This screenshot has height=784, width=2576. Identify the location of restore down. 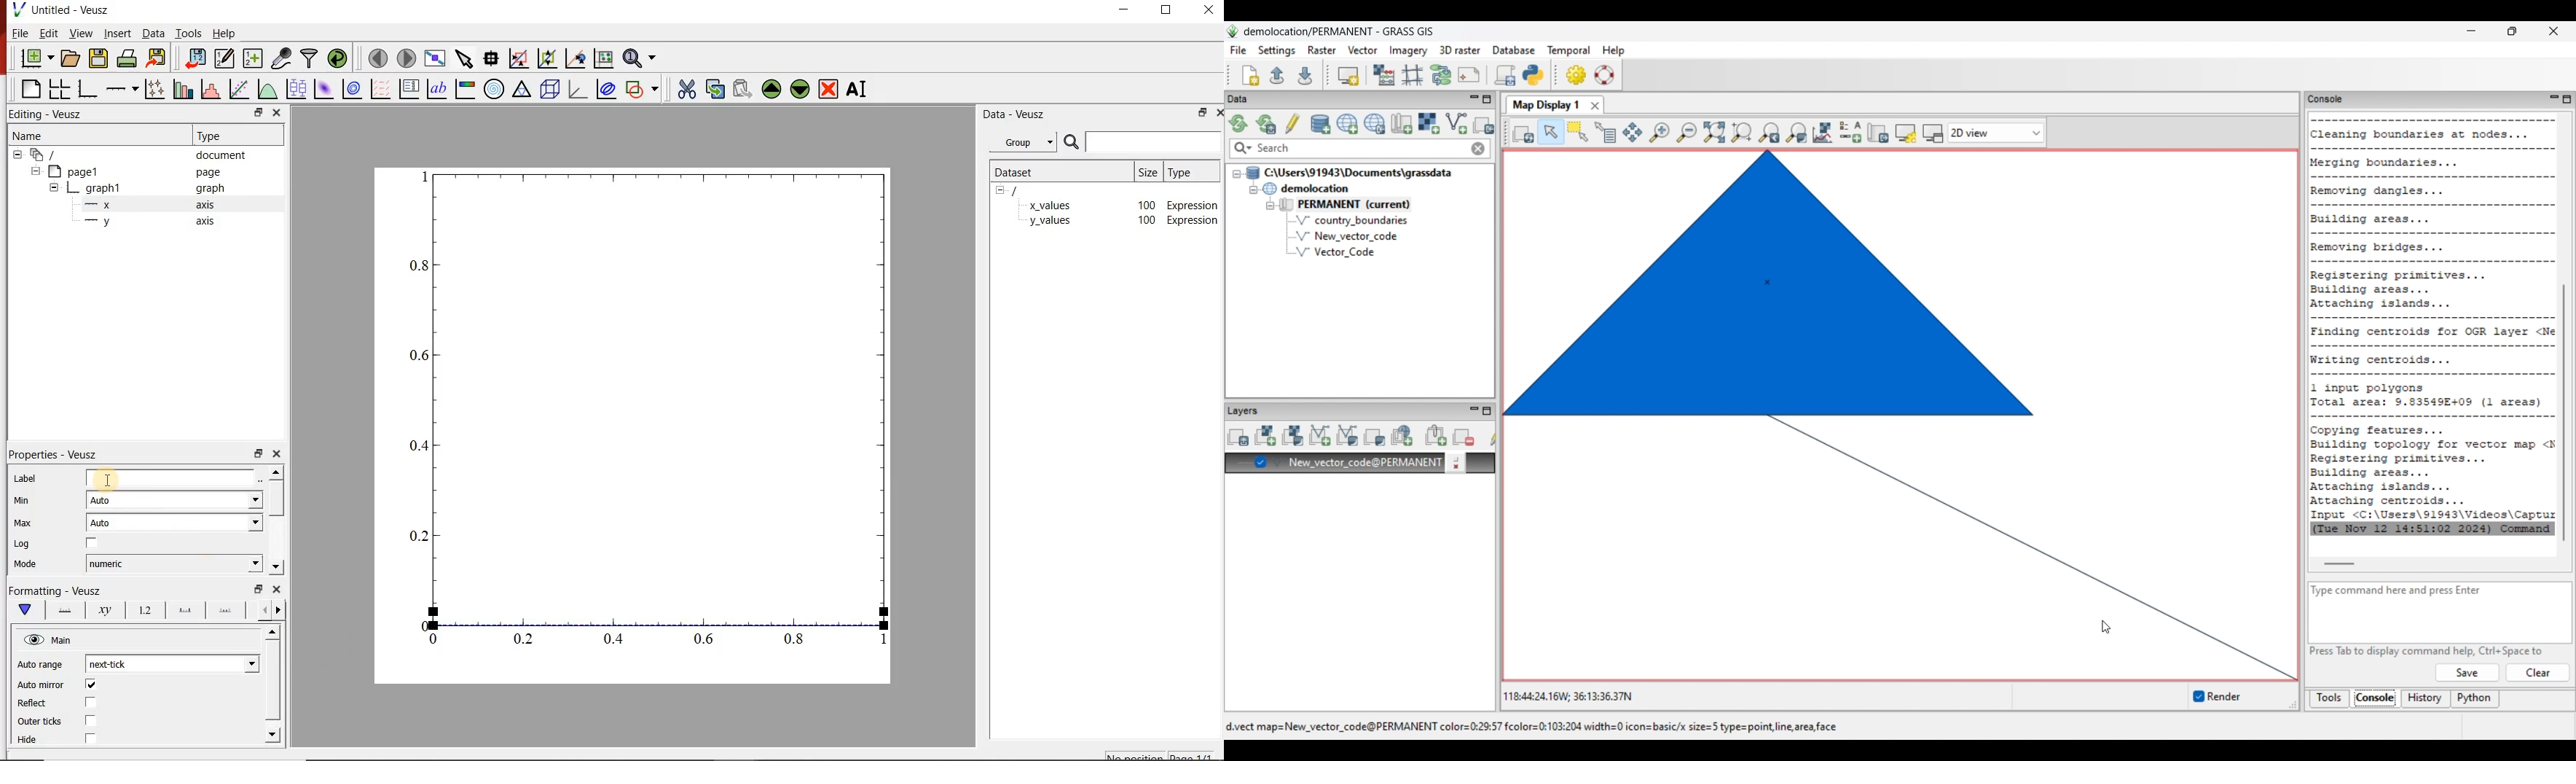
(257, 112).